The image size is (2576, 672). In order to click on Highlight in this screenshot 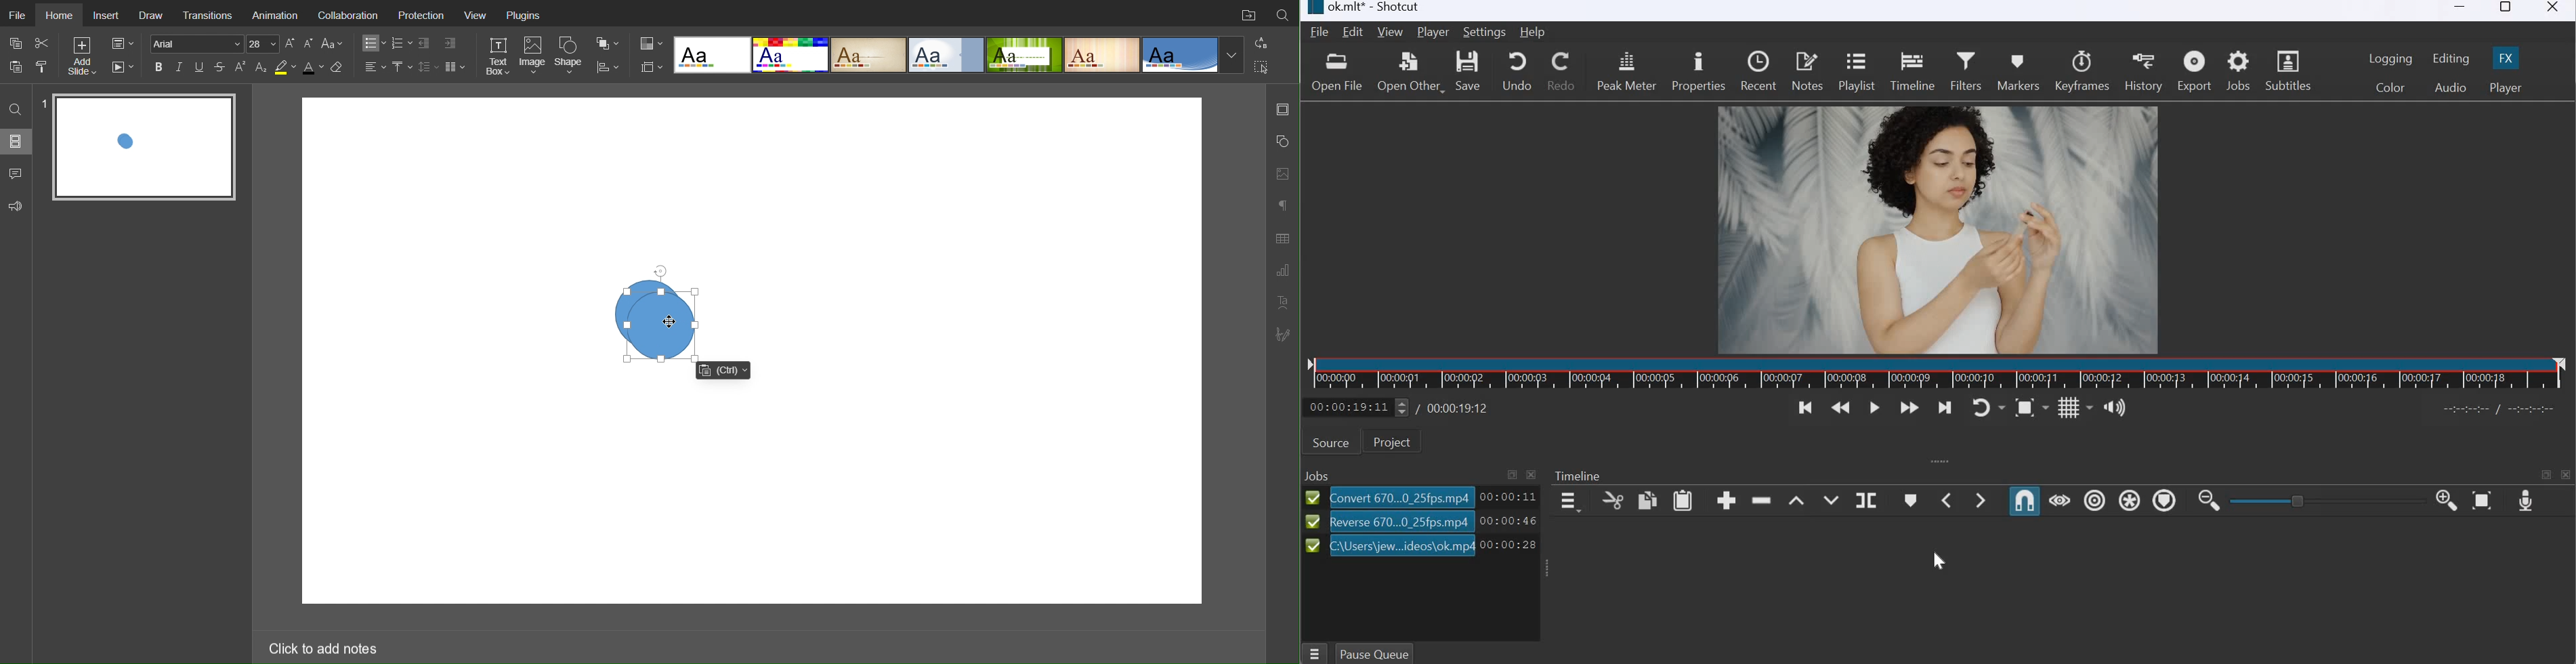, I will do `click(284, 68)`.